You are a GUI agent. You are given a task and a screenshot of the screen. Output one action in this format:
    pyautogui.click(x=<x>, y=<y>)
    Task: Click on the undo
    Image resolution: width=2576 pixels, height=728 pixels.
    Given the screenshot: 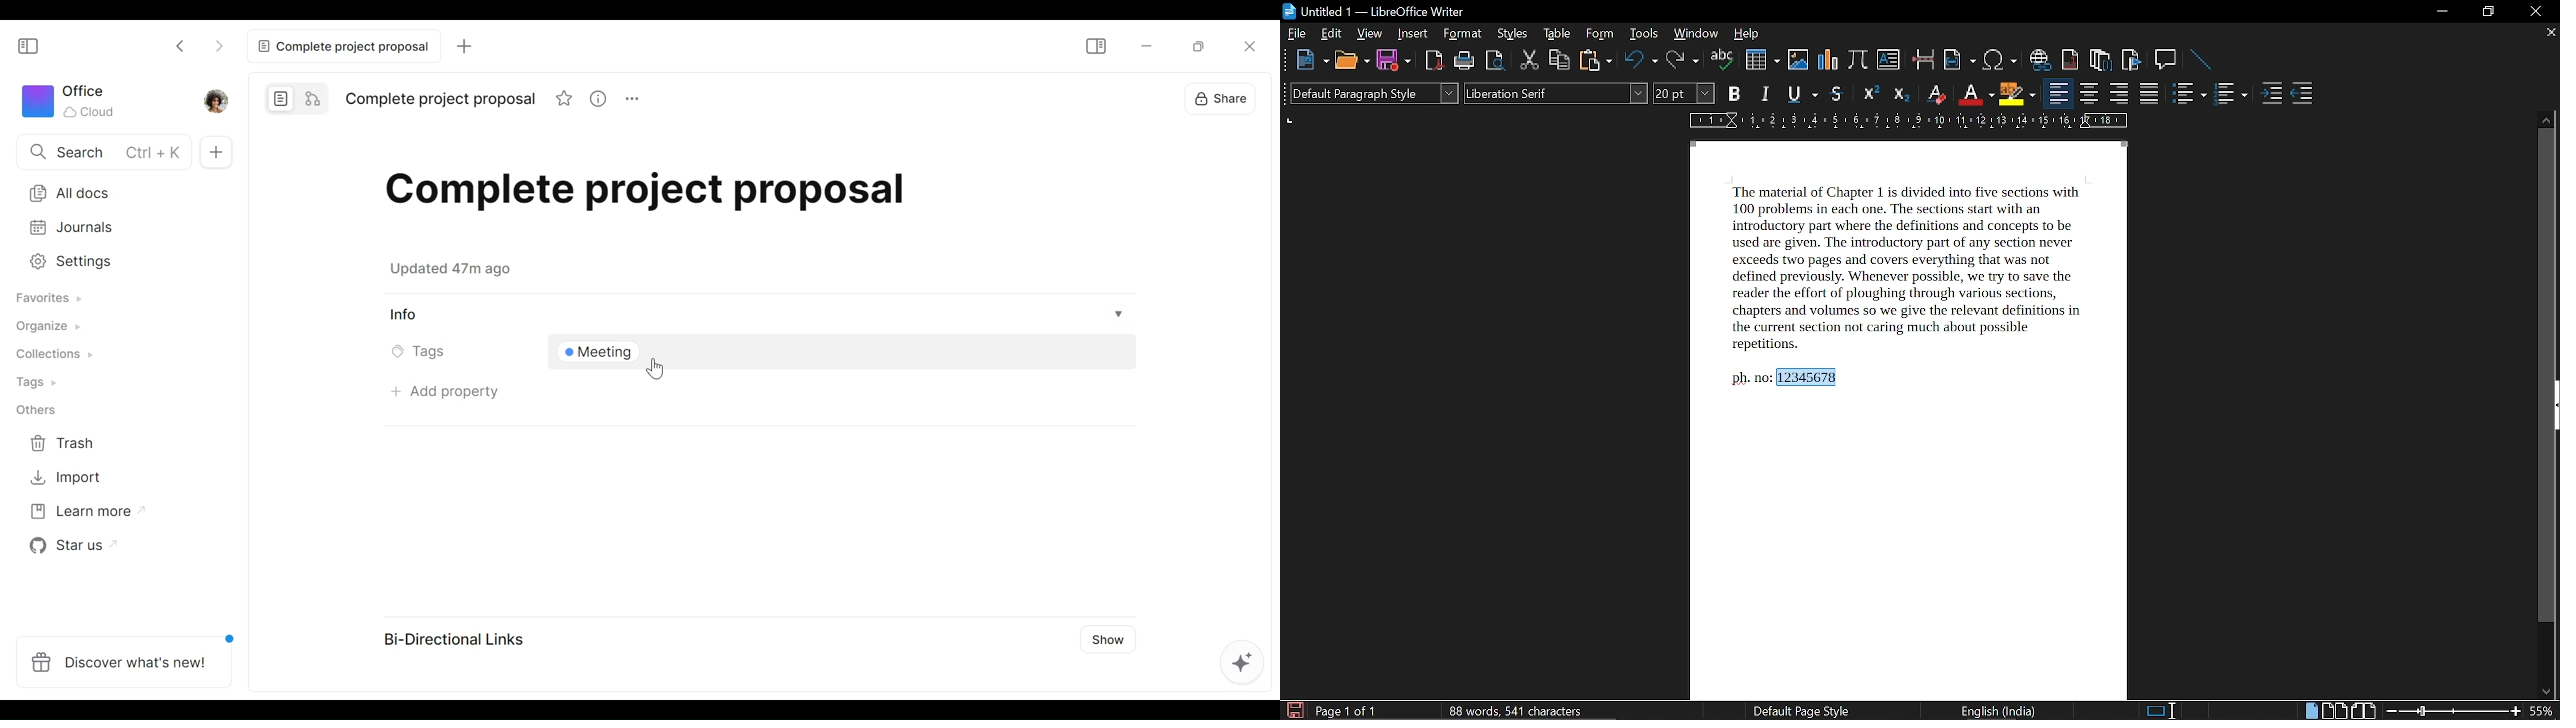 What is the action you would take?
    pyautogui.click(x=1639, y=62)
    